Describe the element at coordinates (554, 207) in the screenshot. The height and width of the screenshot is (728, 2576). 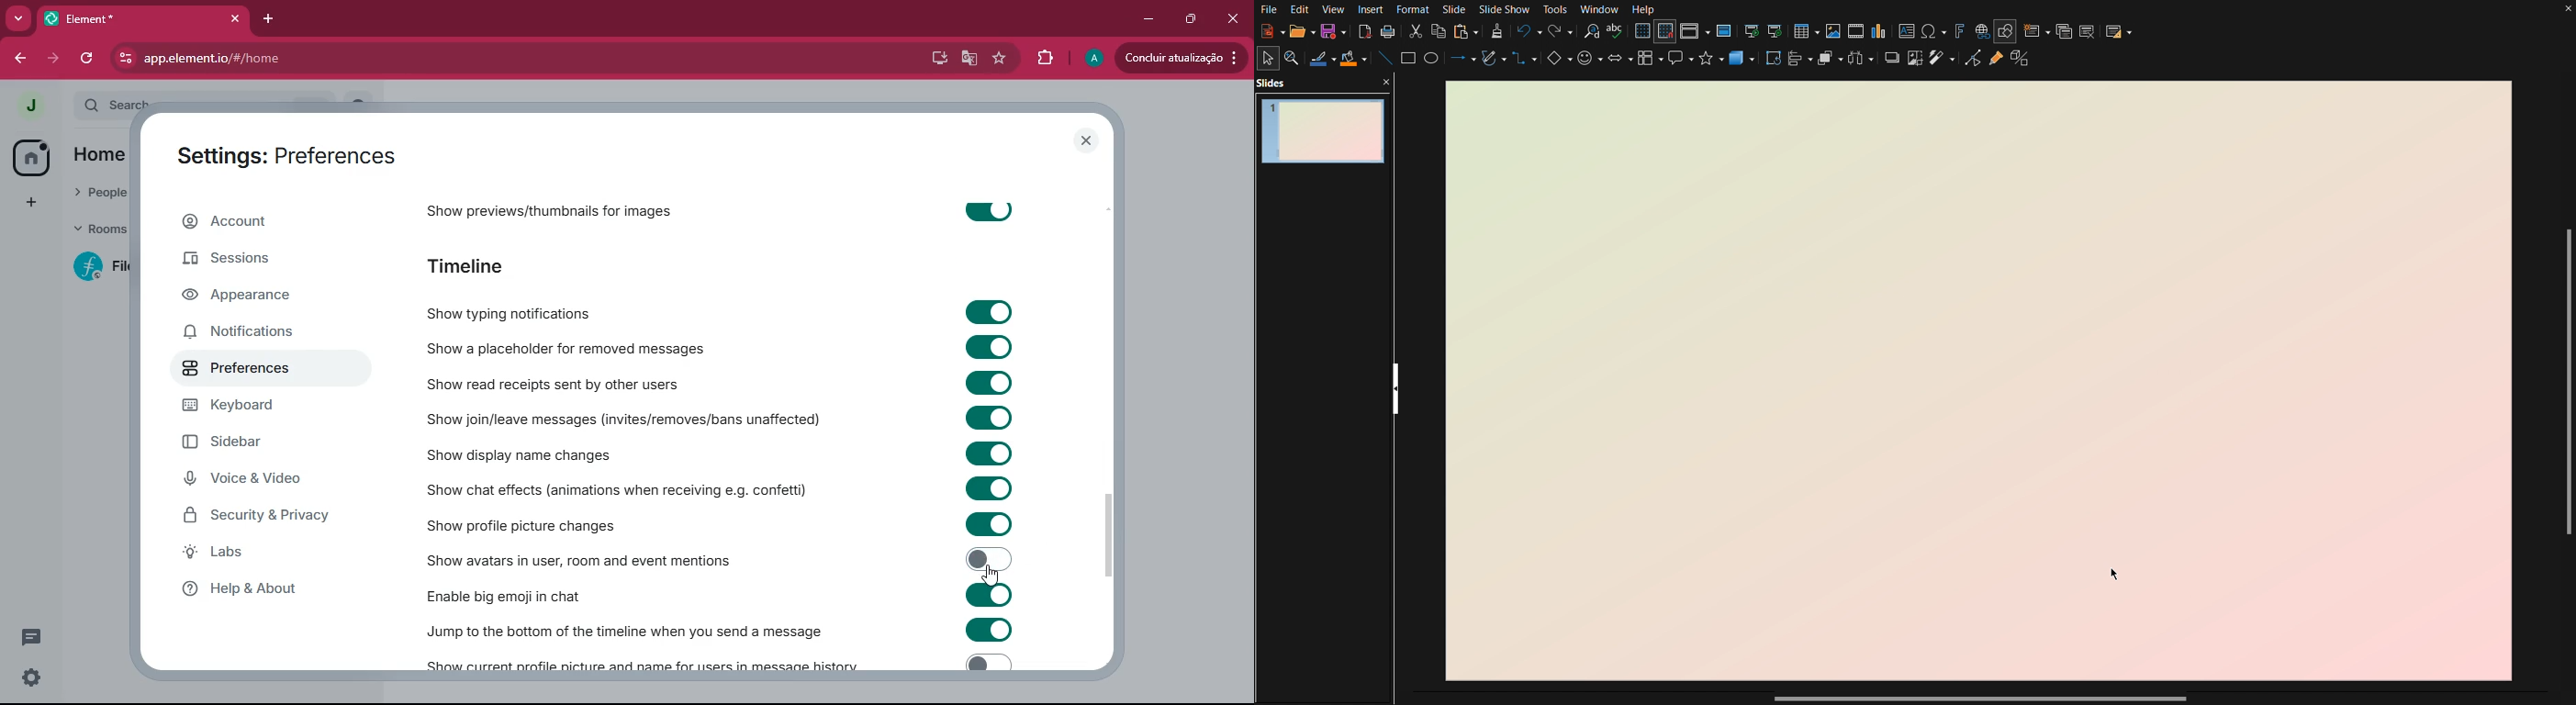
I see `show previews/thumbnails for images` at that location.